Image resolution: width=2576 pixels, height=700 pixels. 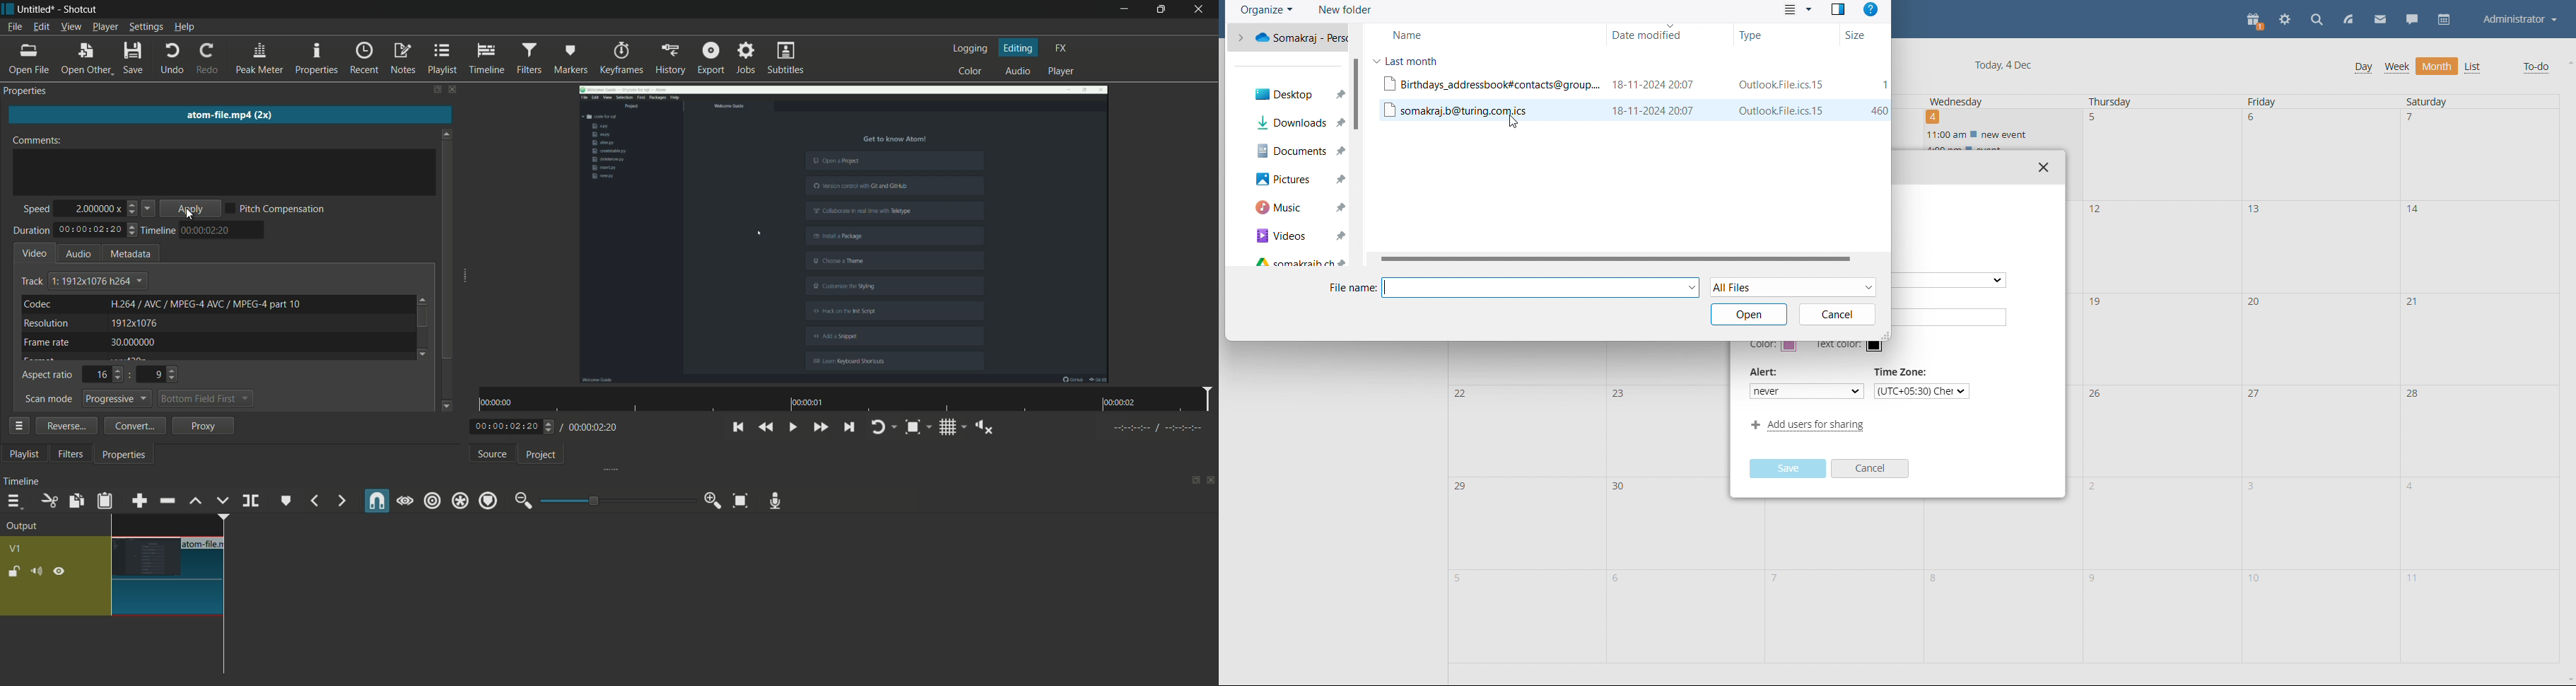 I want to click on ~ Untitled* - Shotcut, so click(x=55, y=10).